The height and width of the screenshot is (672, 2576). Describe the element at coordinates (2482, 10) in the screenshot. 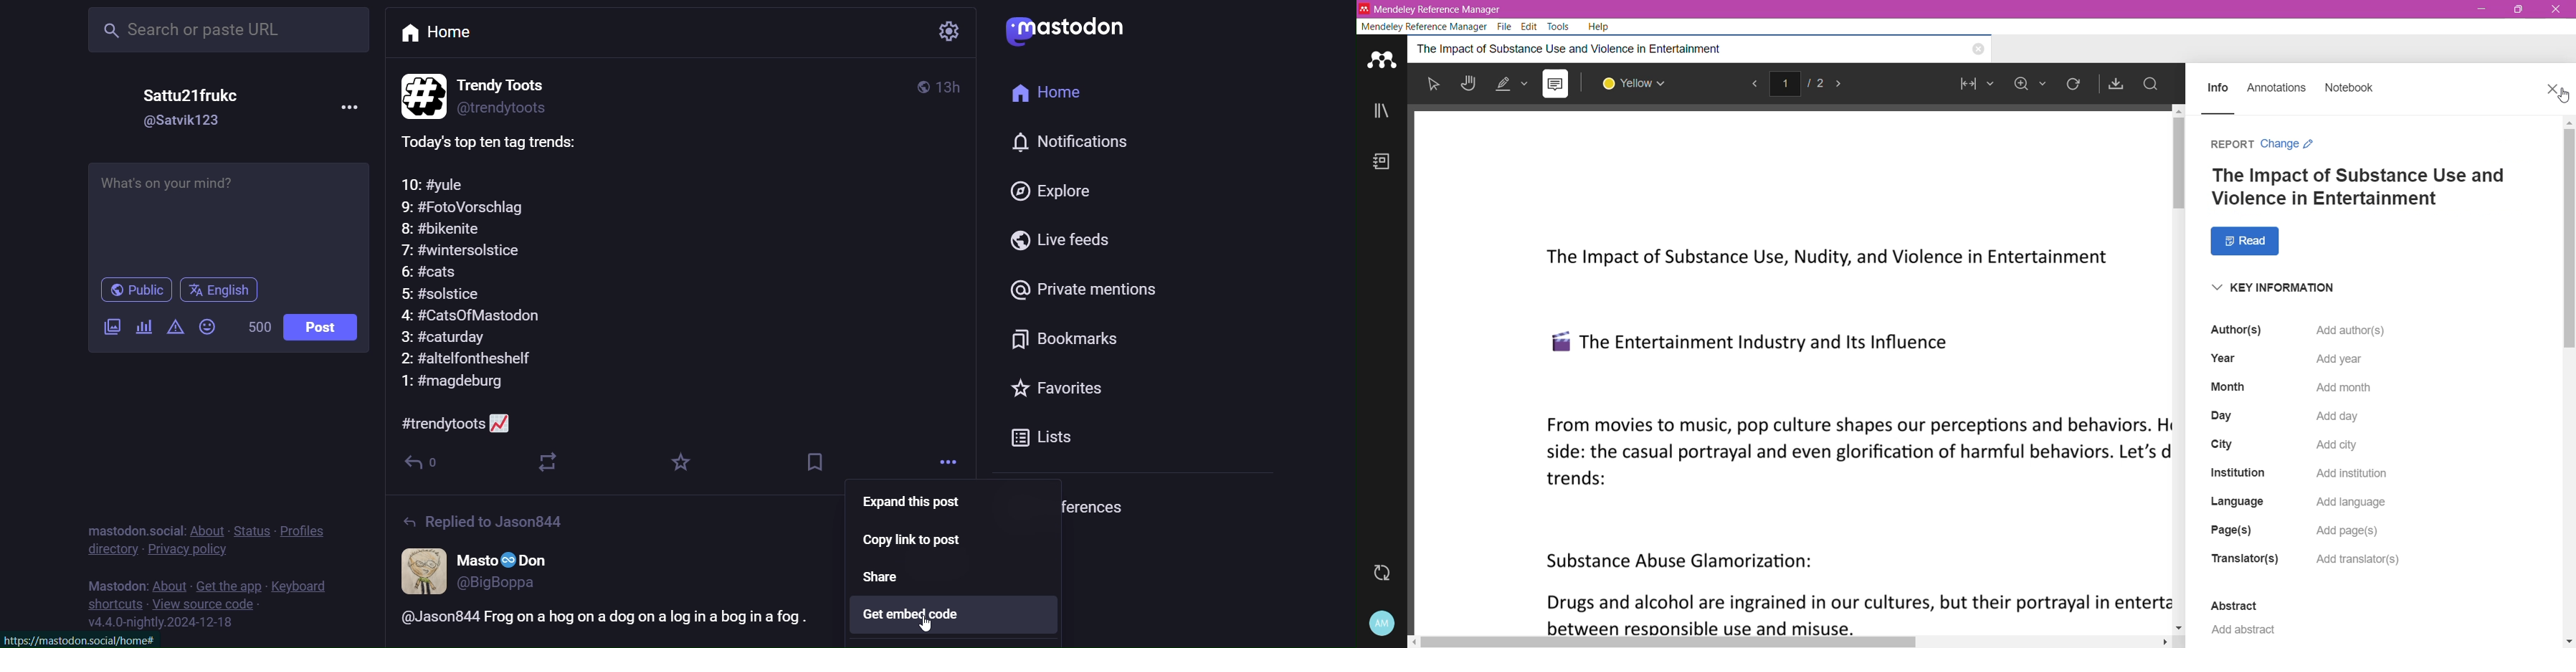

I see `Minimize` at that location.